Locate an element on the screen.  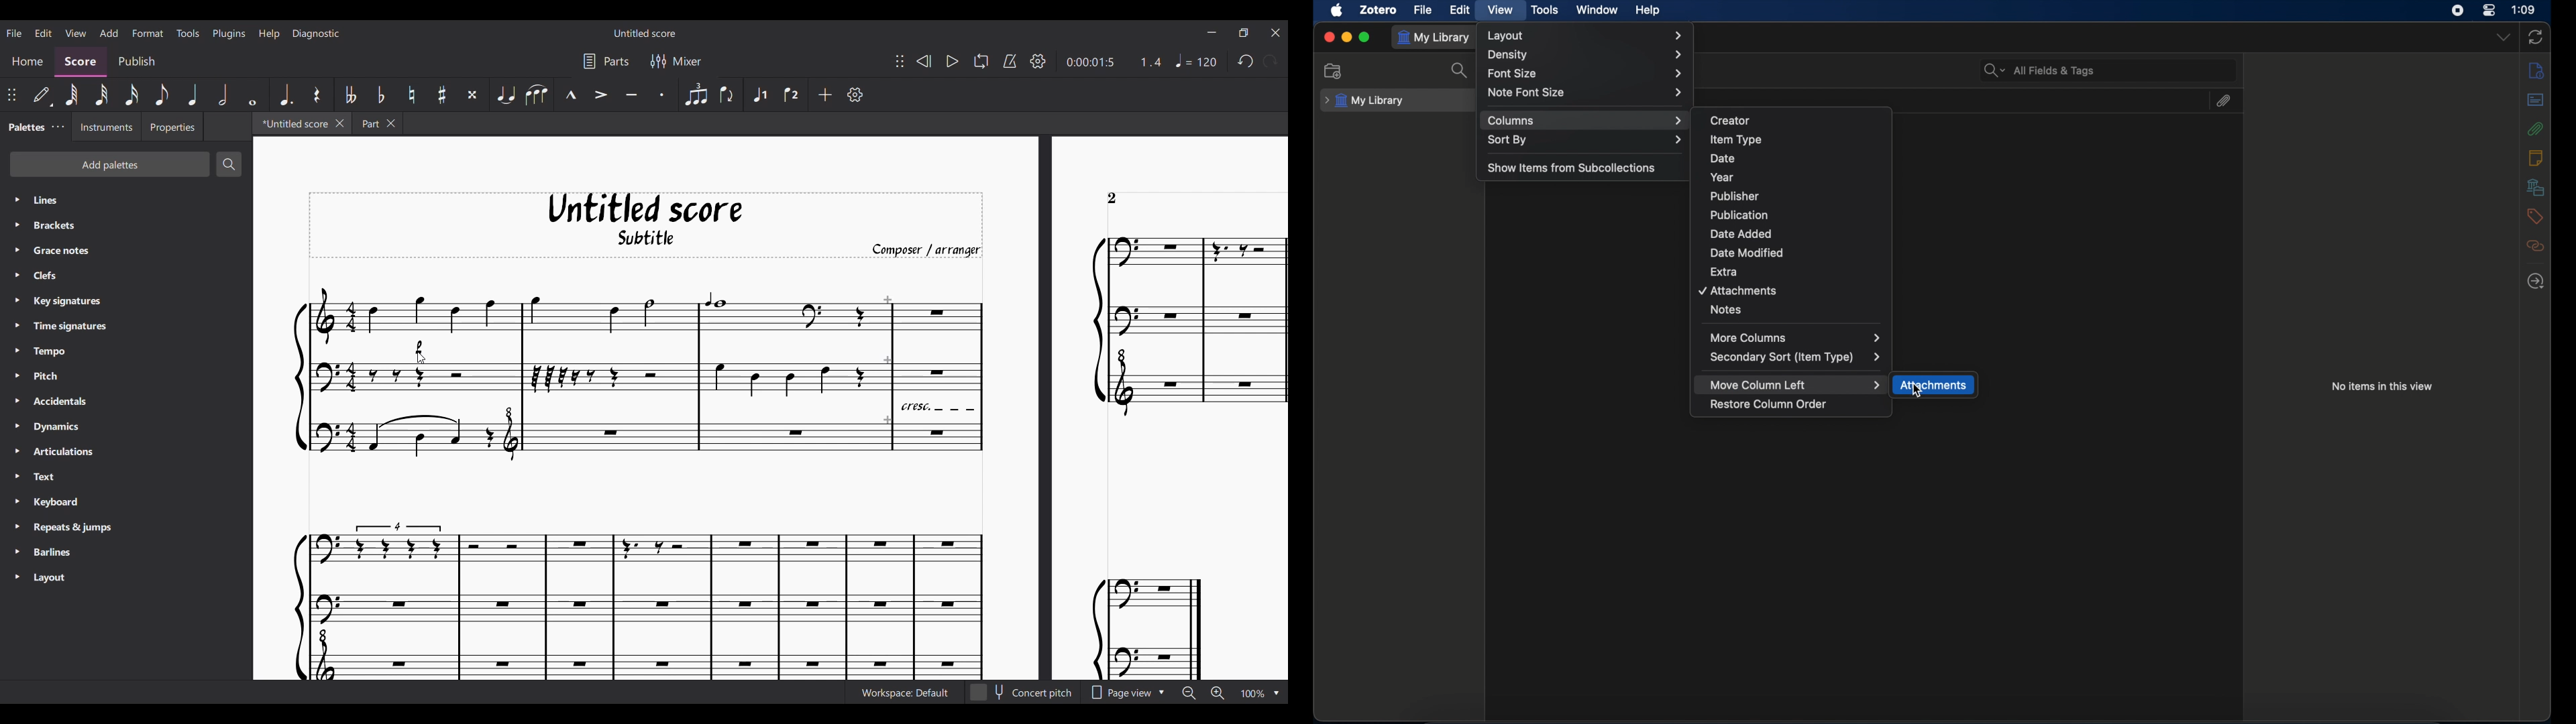
maximize is located at coordinates (1365, 37).